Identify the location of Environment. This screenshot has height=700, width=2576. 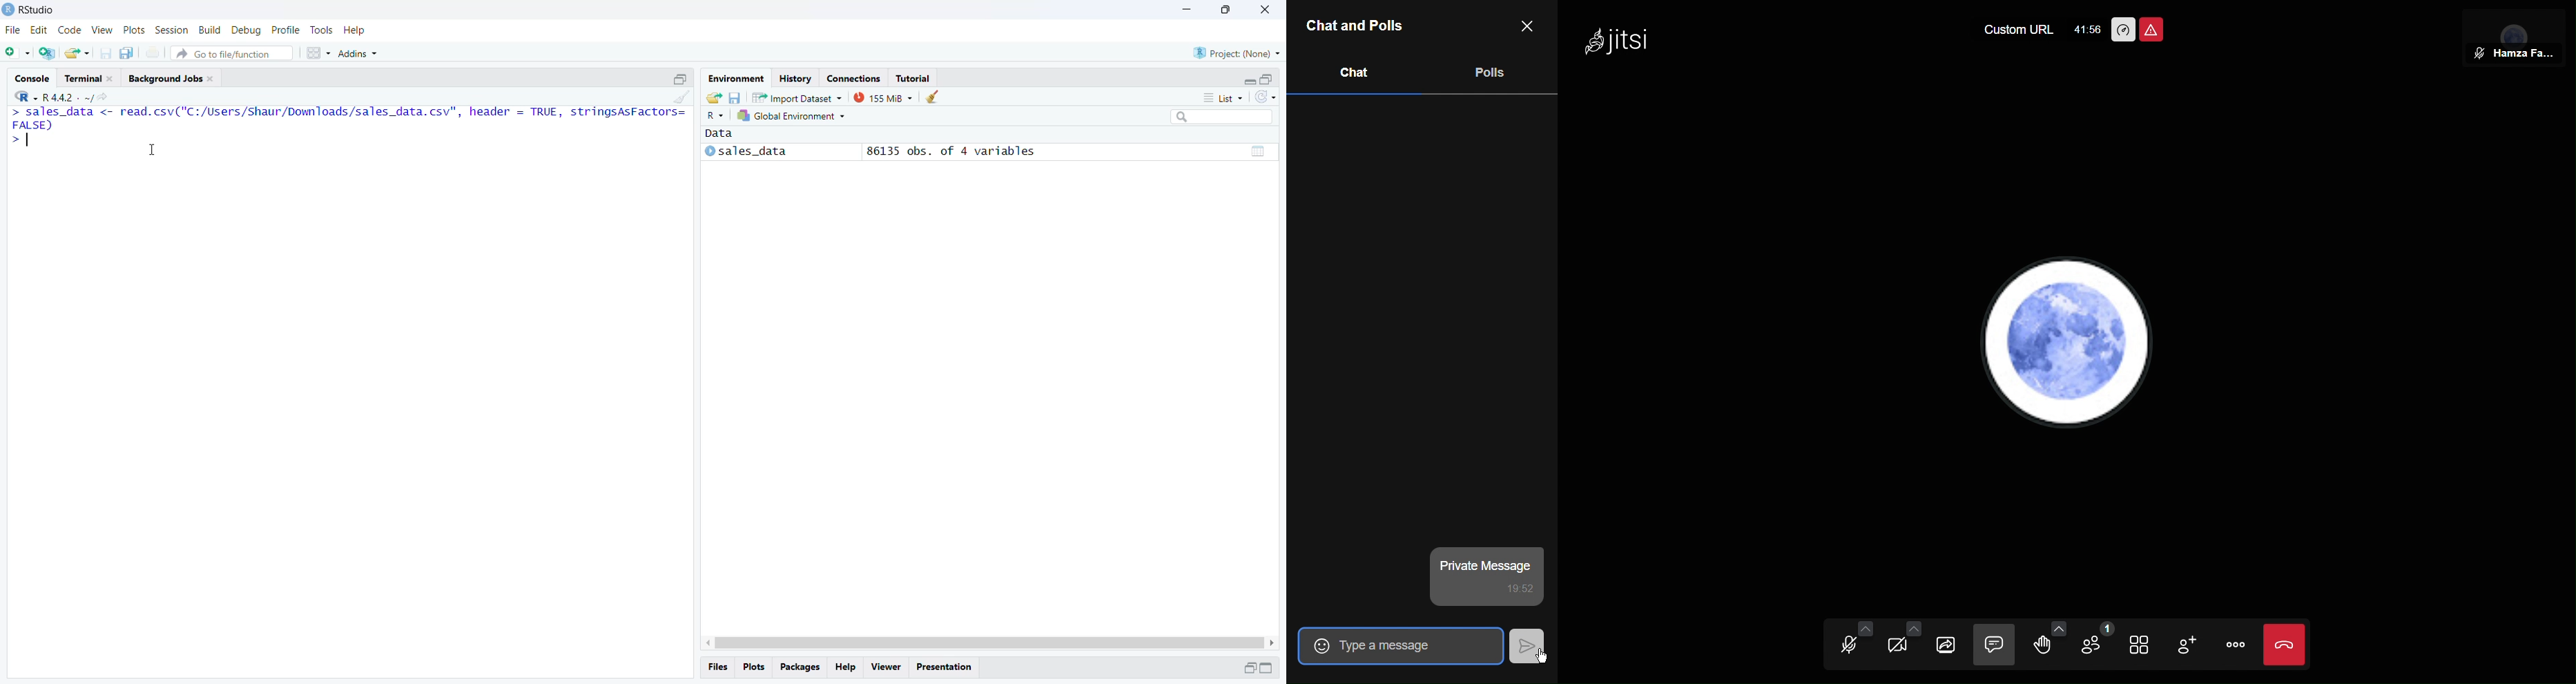
(734, 79).